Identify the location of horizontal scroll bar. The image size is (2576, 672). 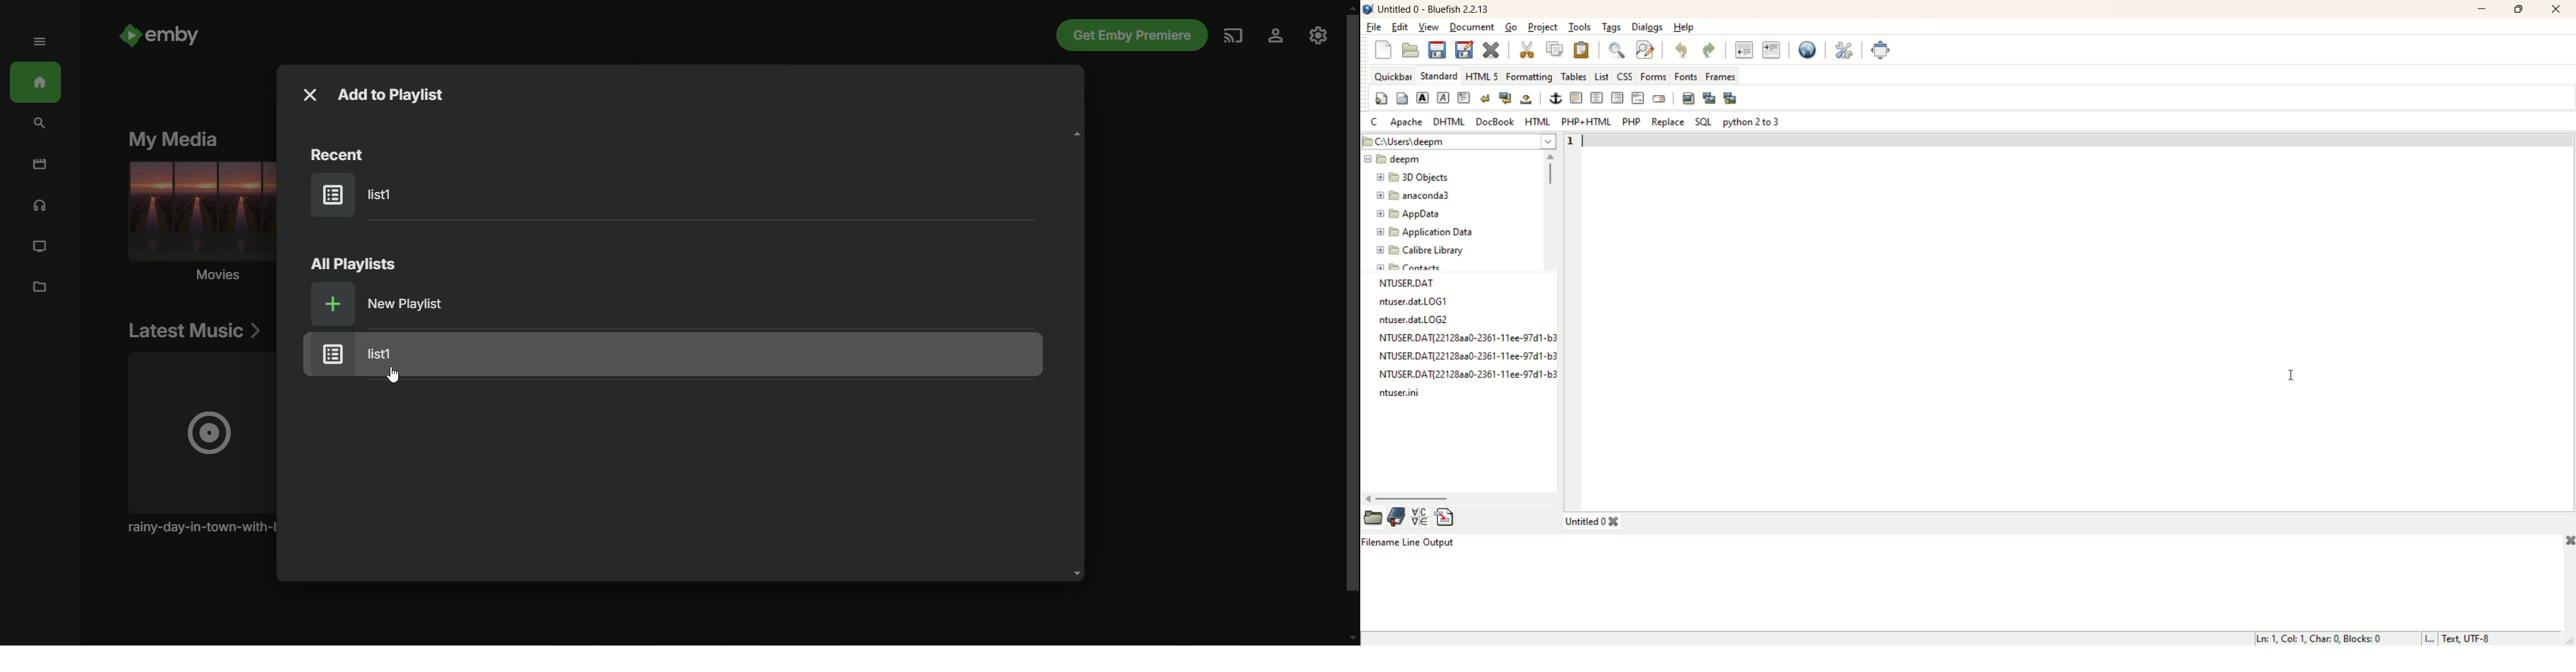
(1458, 496).